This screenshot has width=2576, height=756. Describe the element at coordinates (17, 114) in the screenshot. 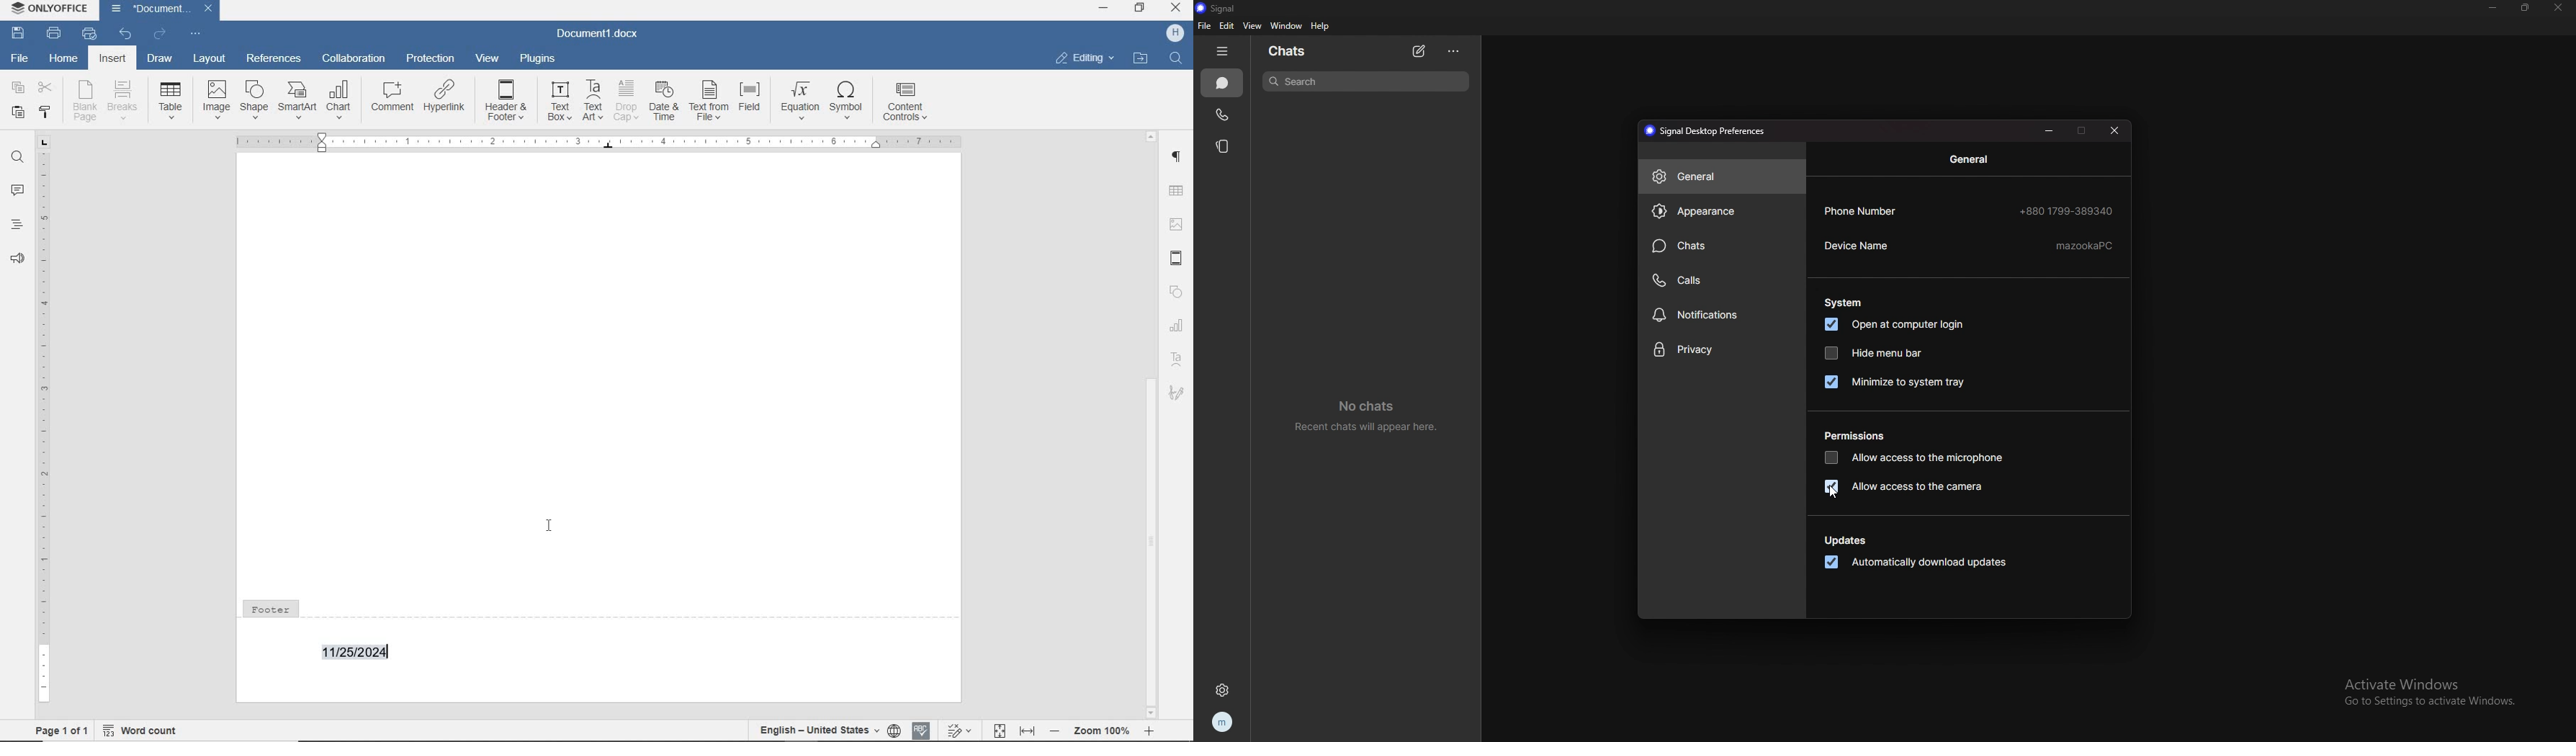

I see `PASTE` at that location.